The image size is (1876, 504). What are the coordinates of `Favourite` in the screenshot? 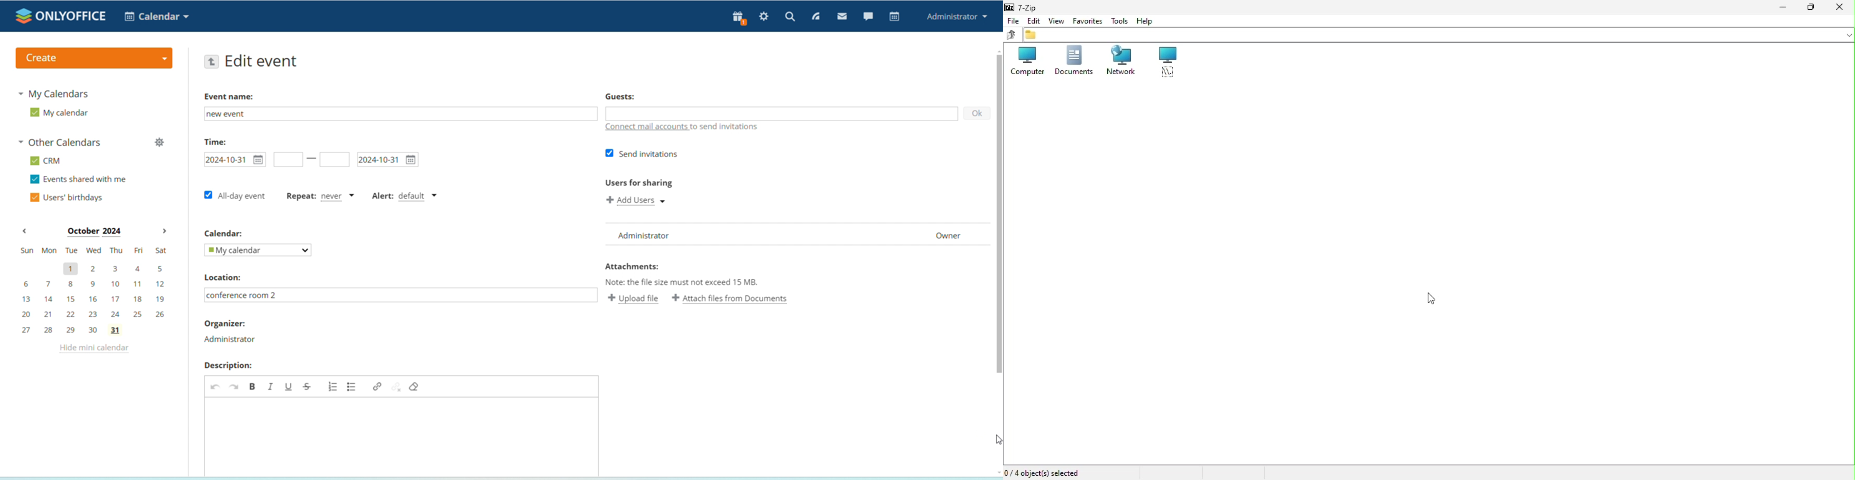 It's located at (1086, 21).